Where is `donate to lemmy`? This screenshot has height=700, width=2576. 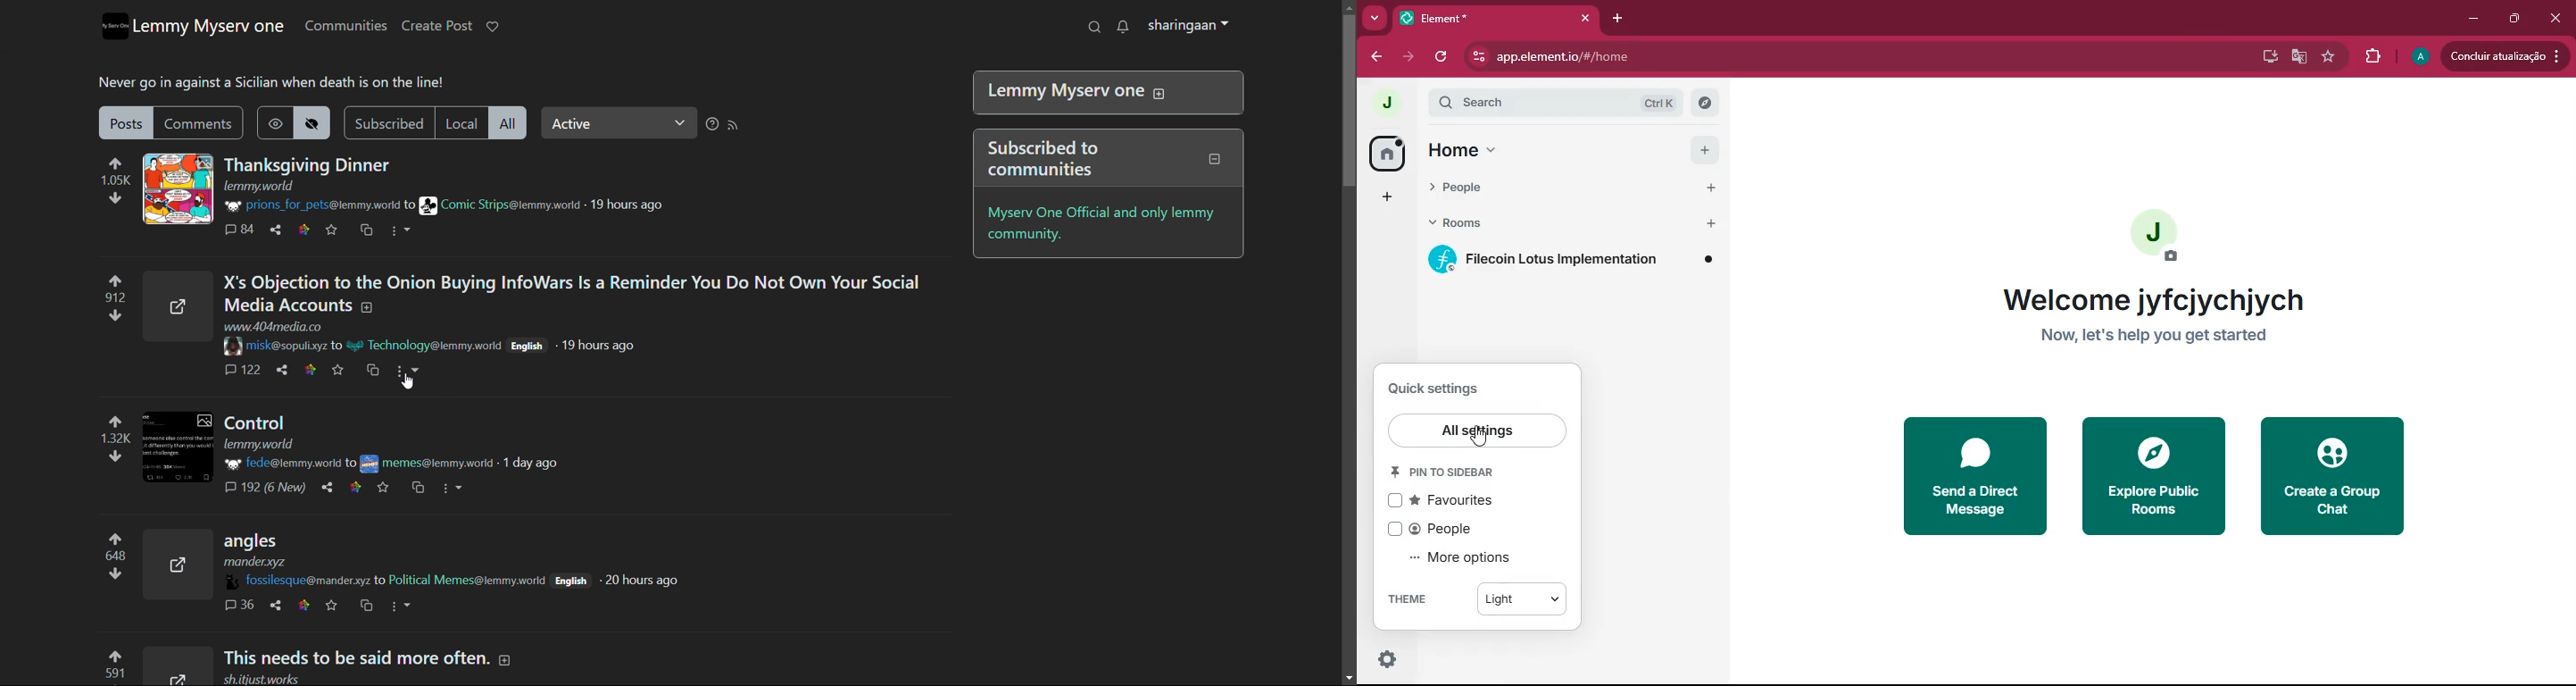
donate to lemmy is located at coordinates (493, 27).